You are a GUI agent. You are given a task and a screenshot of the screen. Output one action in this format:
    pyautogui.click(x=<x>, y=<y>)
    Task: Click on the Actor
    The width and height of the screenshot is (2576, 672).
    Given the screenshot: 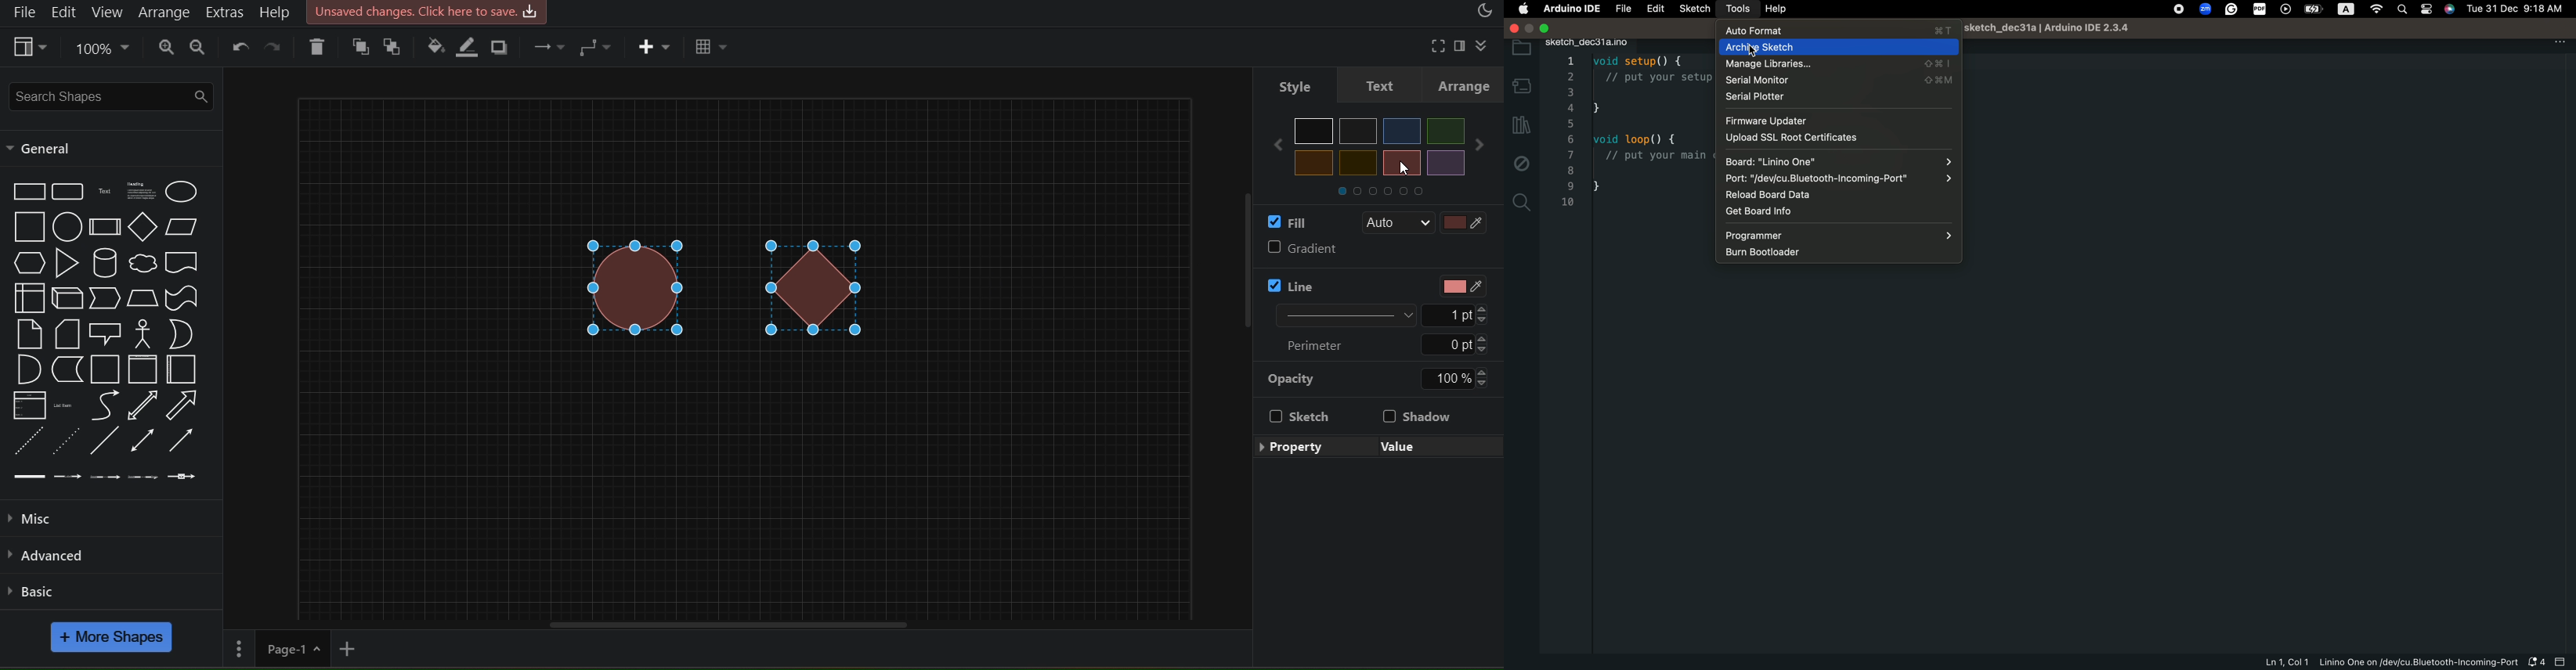 What is the action you would take?
    pyautogui.click(x=143, y=333)
    